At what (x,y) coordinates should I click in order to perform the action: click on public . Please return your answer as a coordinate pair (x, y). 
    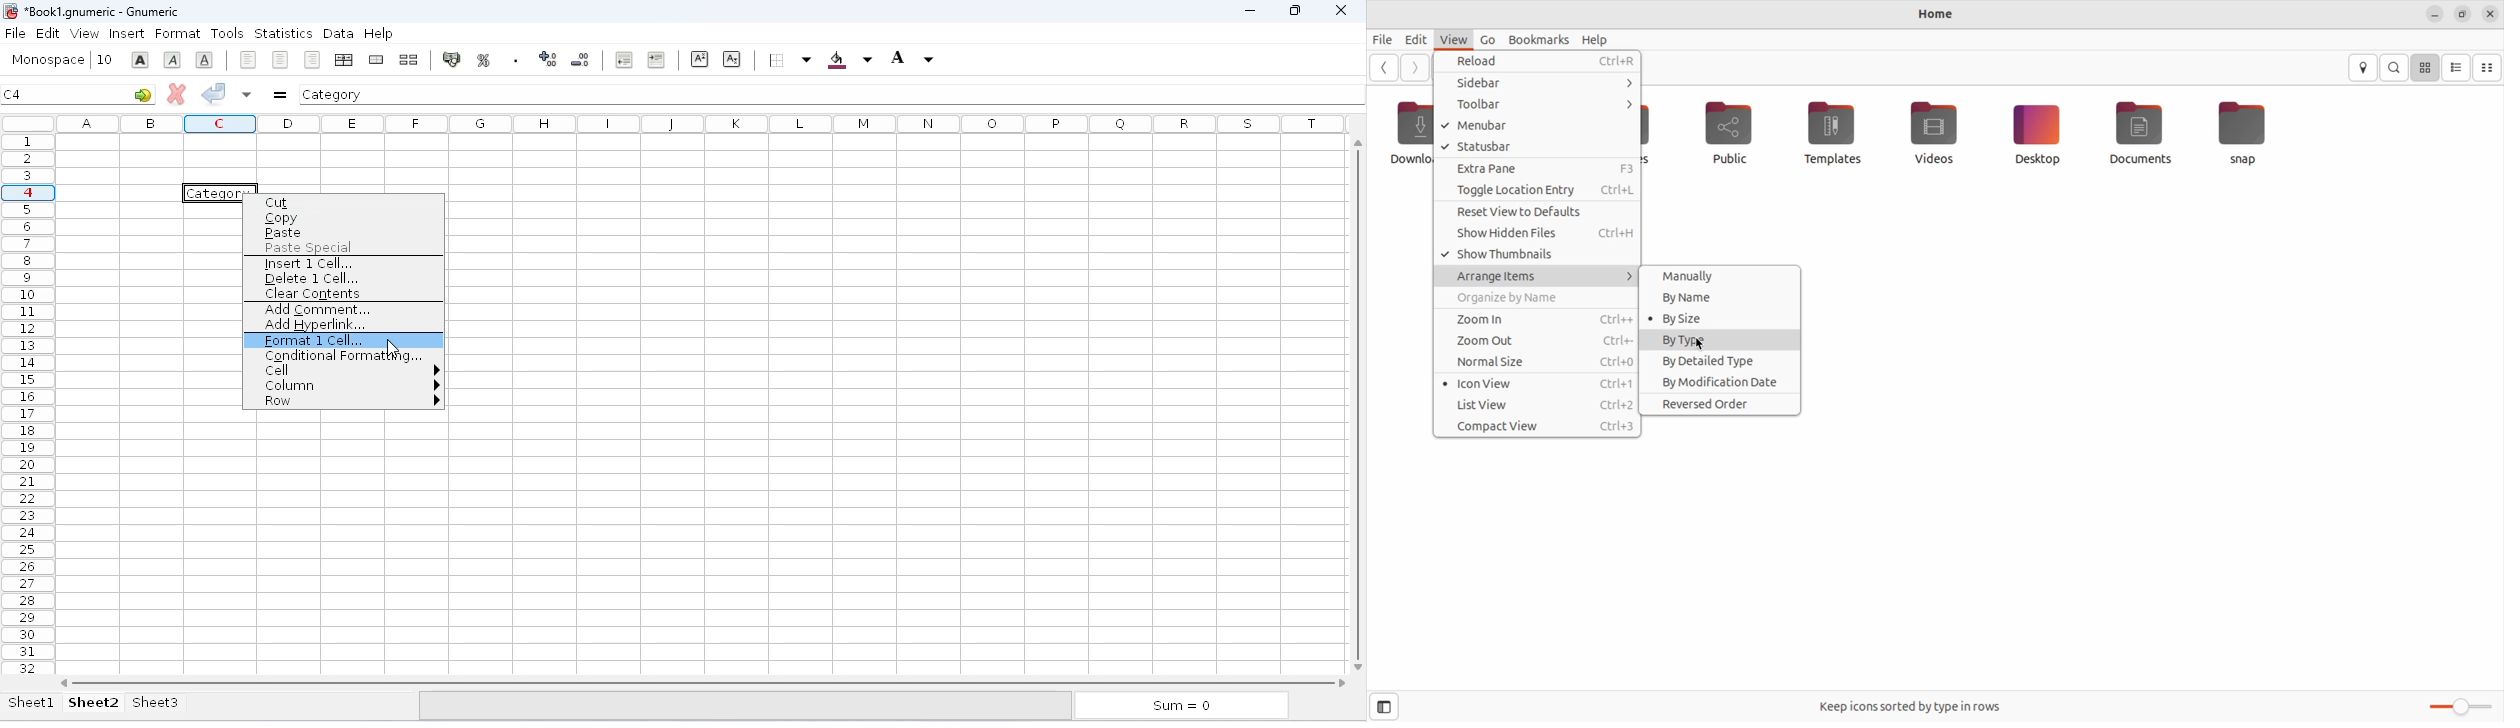
    Looking at the image, I should click on (1737, 135).